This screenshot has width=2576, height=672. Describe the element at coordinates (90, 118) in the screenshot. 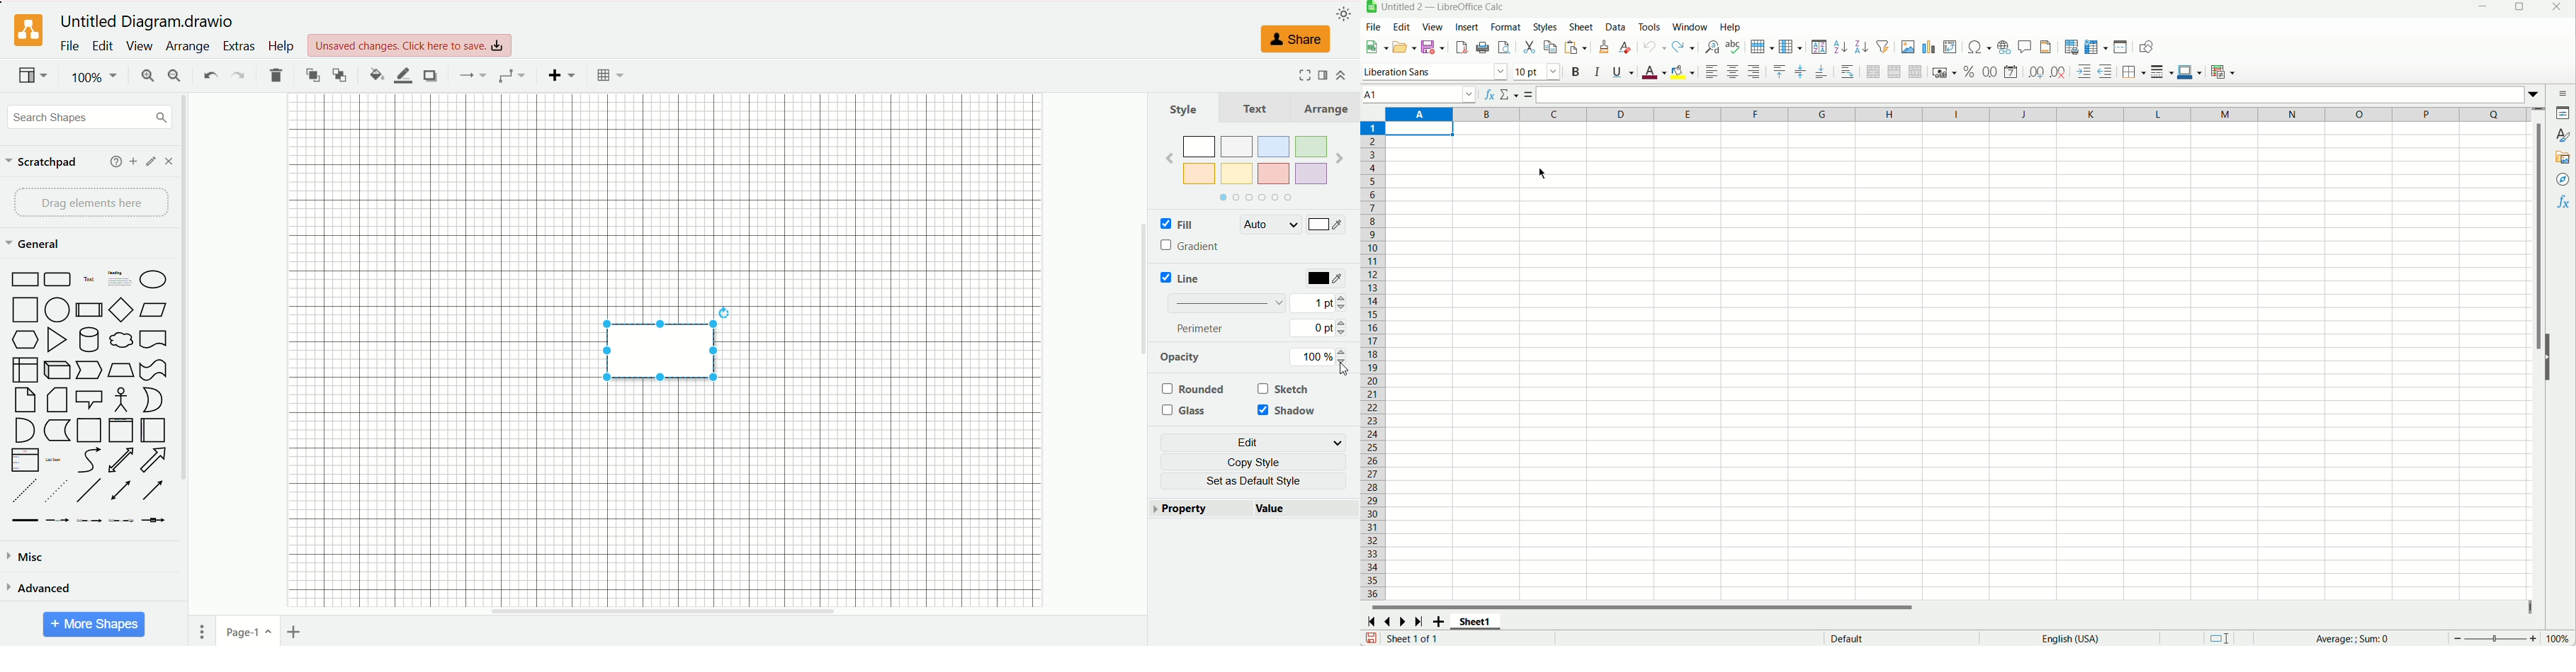

I see `search` at that location.